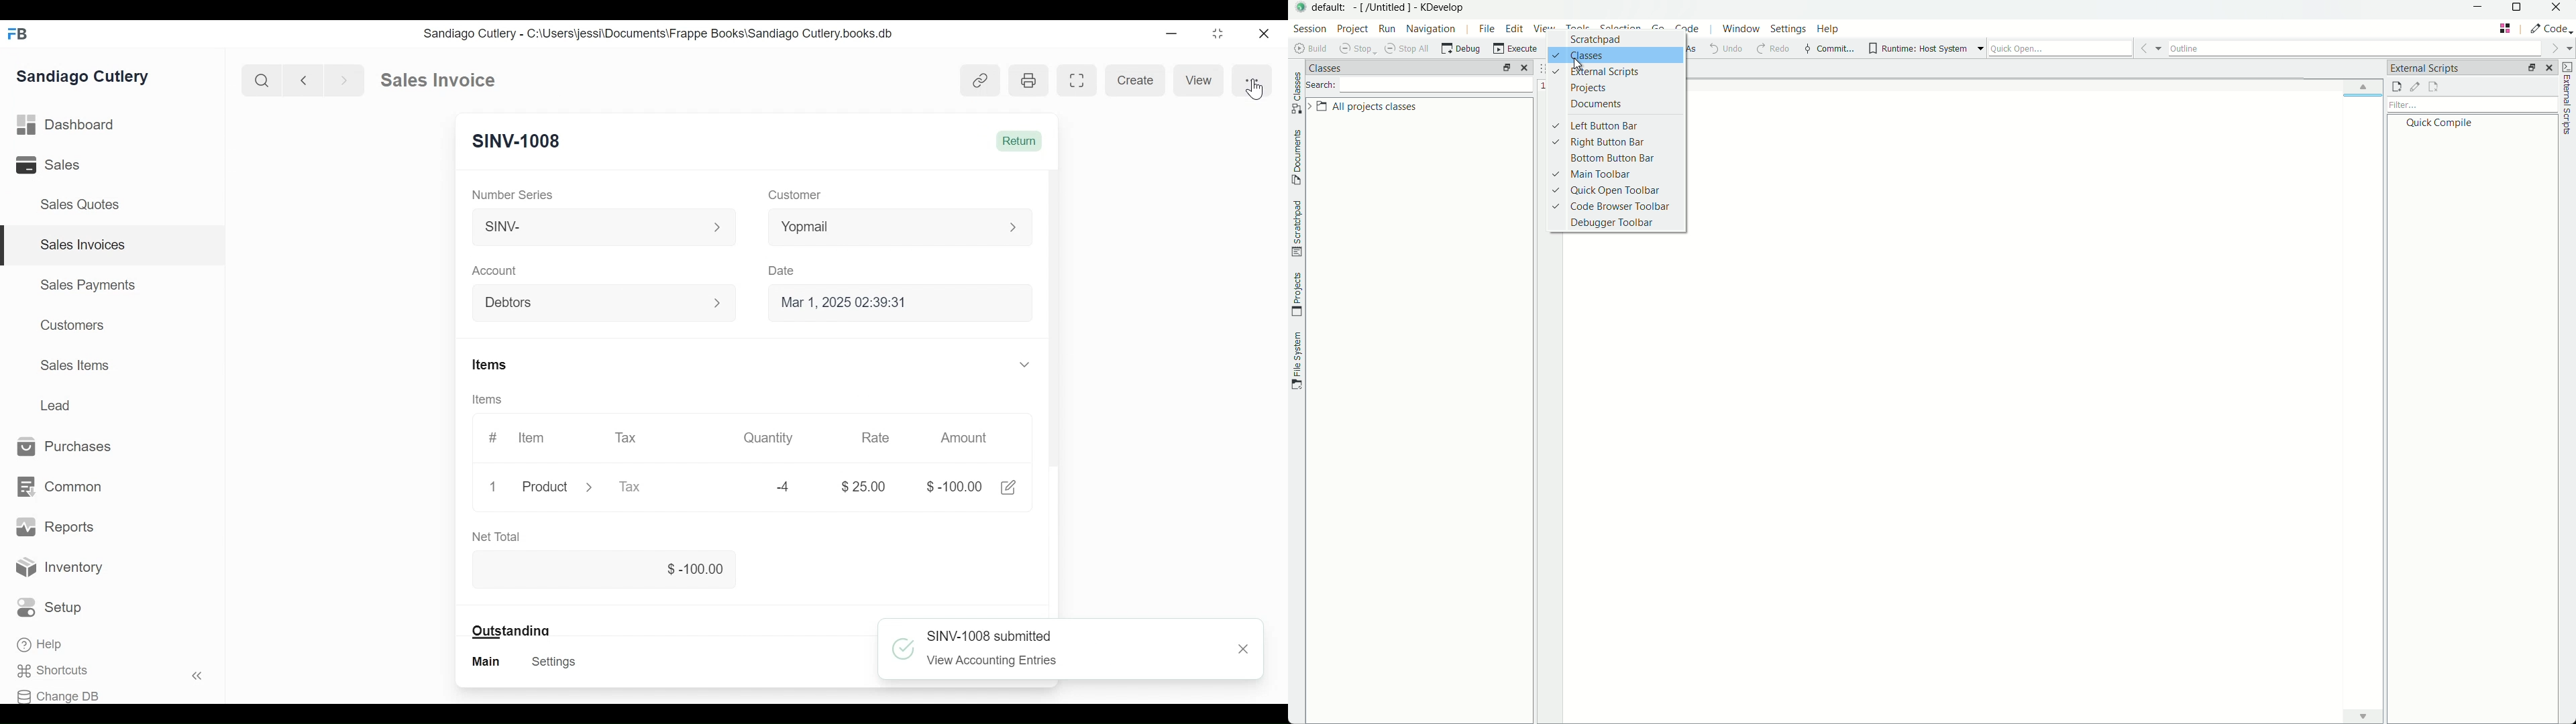  I want to click on Shortcuts, so click(51, 670).